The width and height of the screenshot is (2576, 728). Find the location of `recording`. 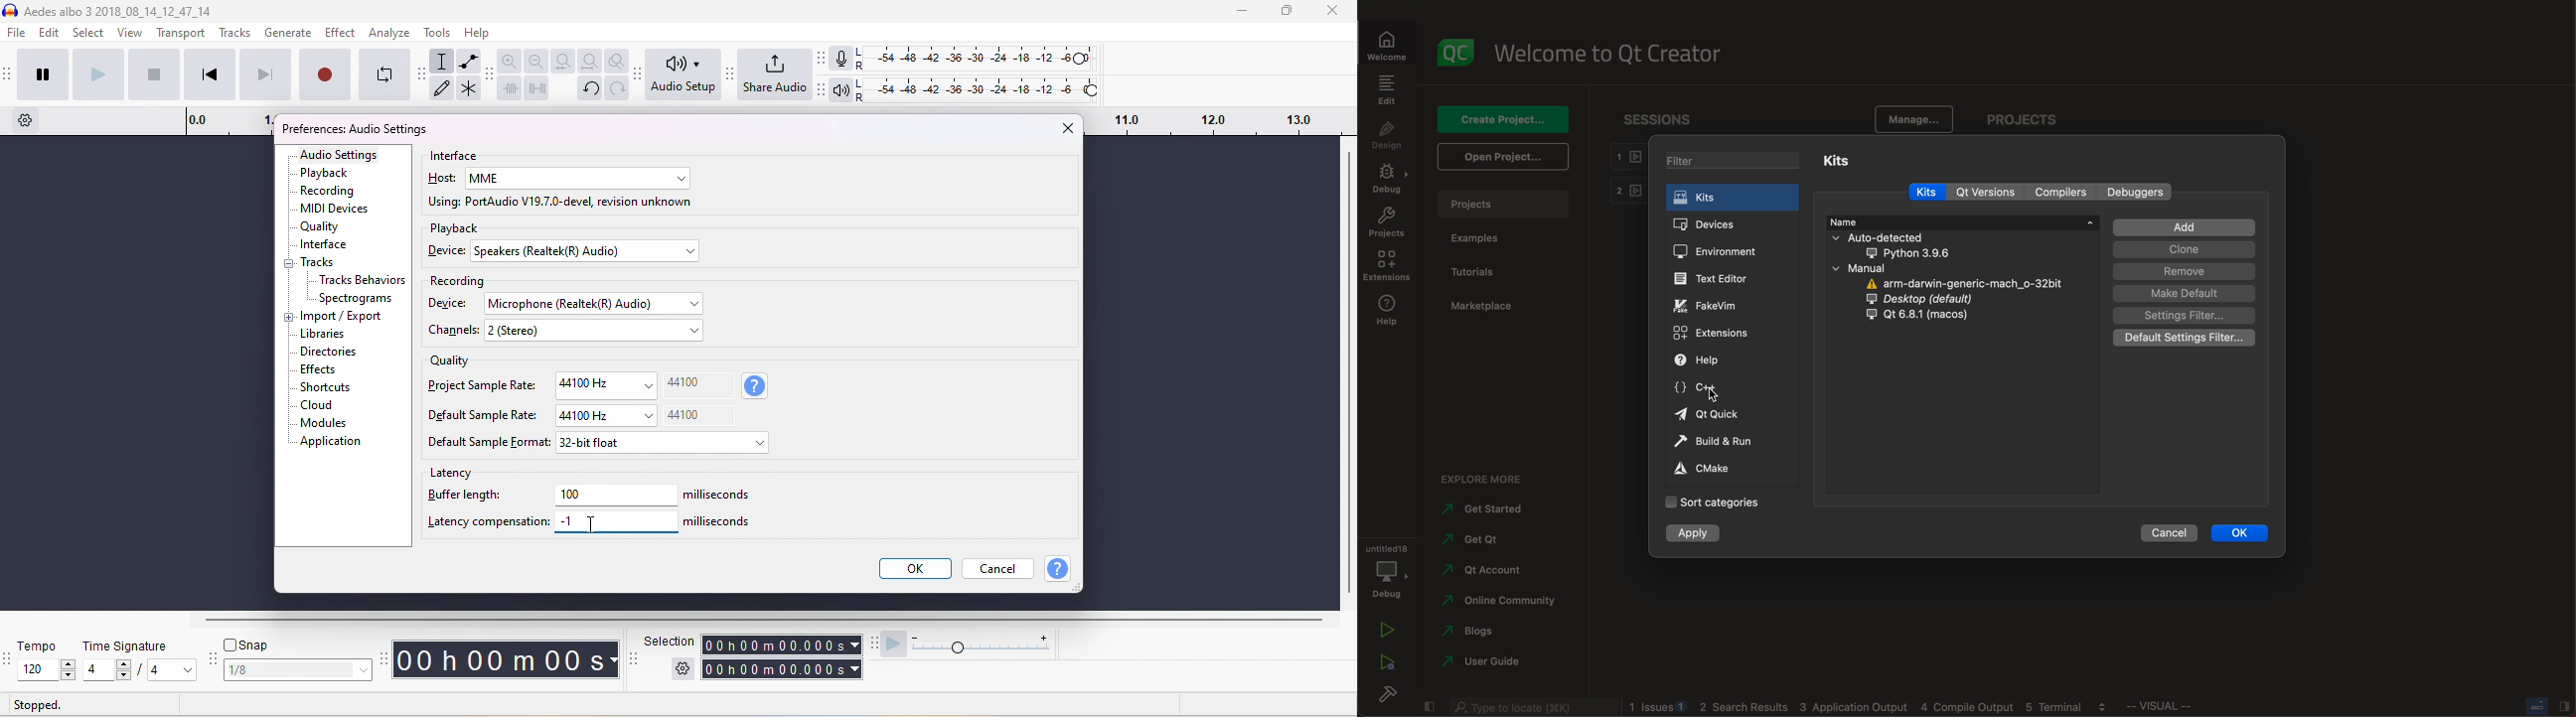

recording is located at coordinates (456, 282).